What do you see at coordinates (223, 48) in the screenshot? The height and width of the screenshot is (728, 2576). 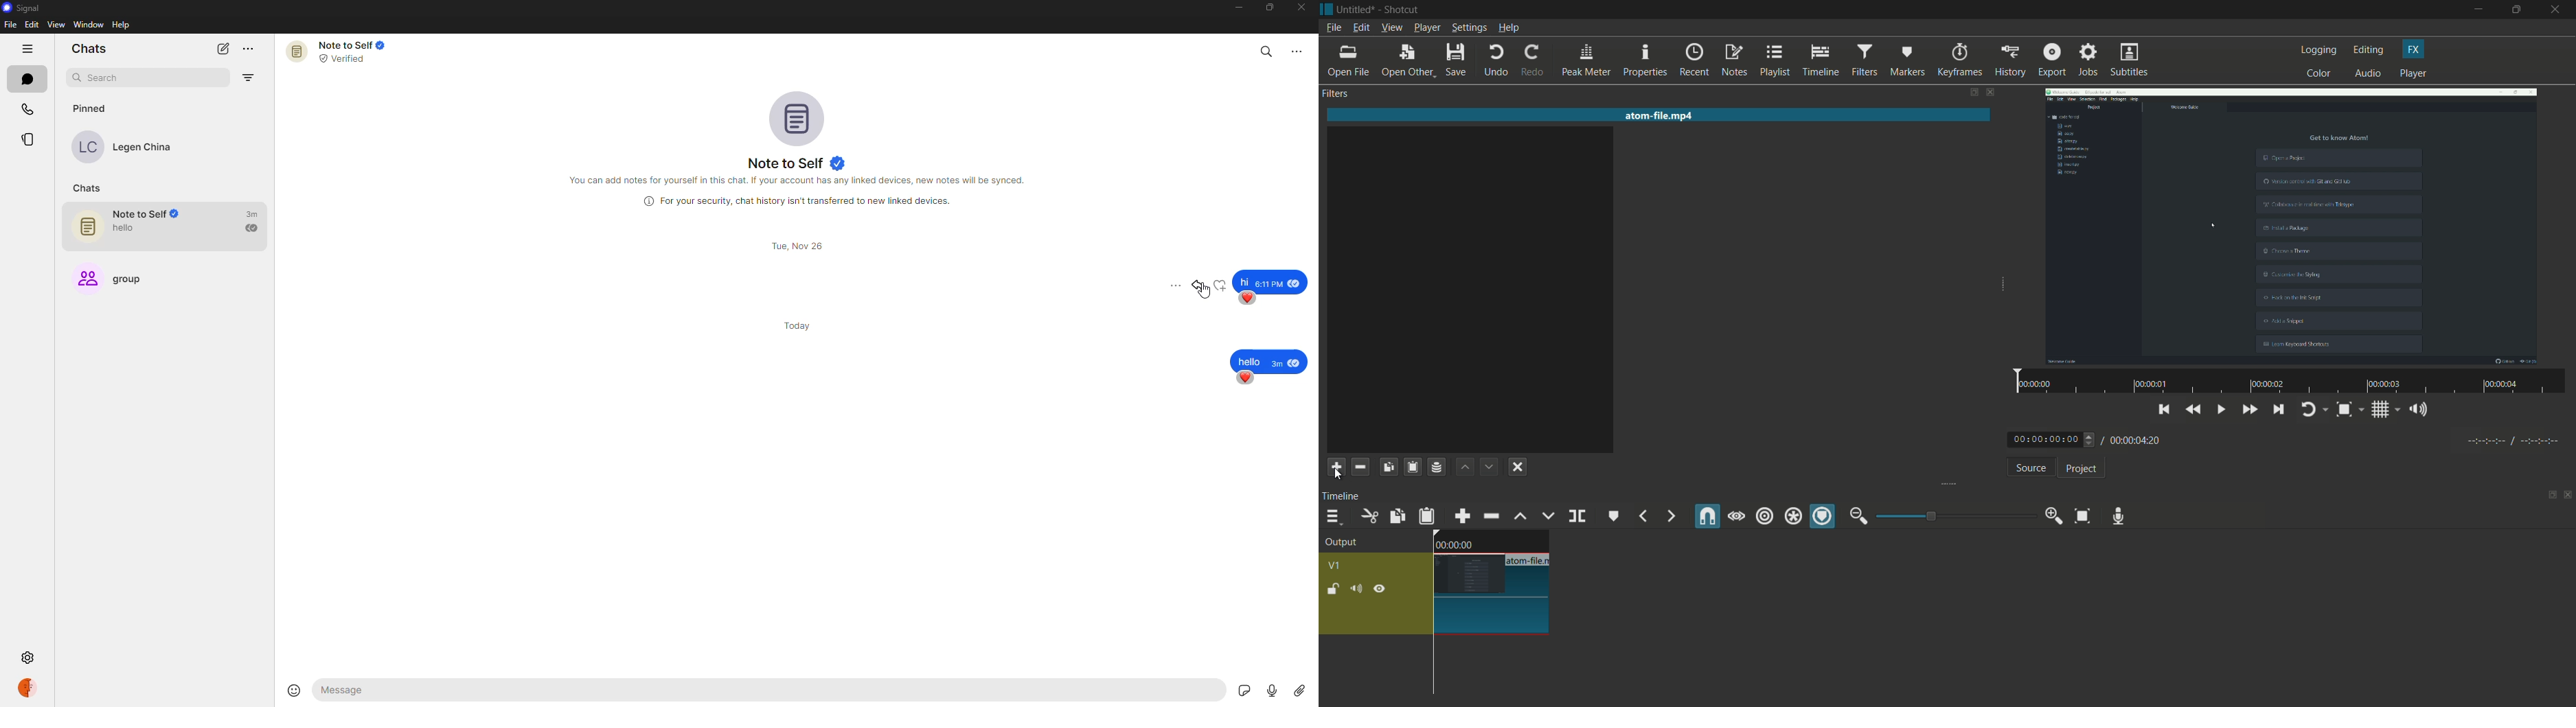 I see `new chat` at bounding box center [223, 48].